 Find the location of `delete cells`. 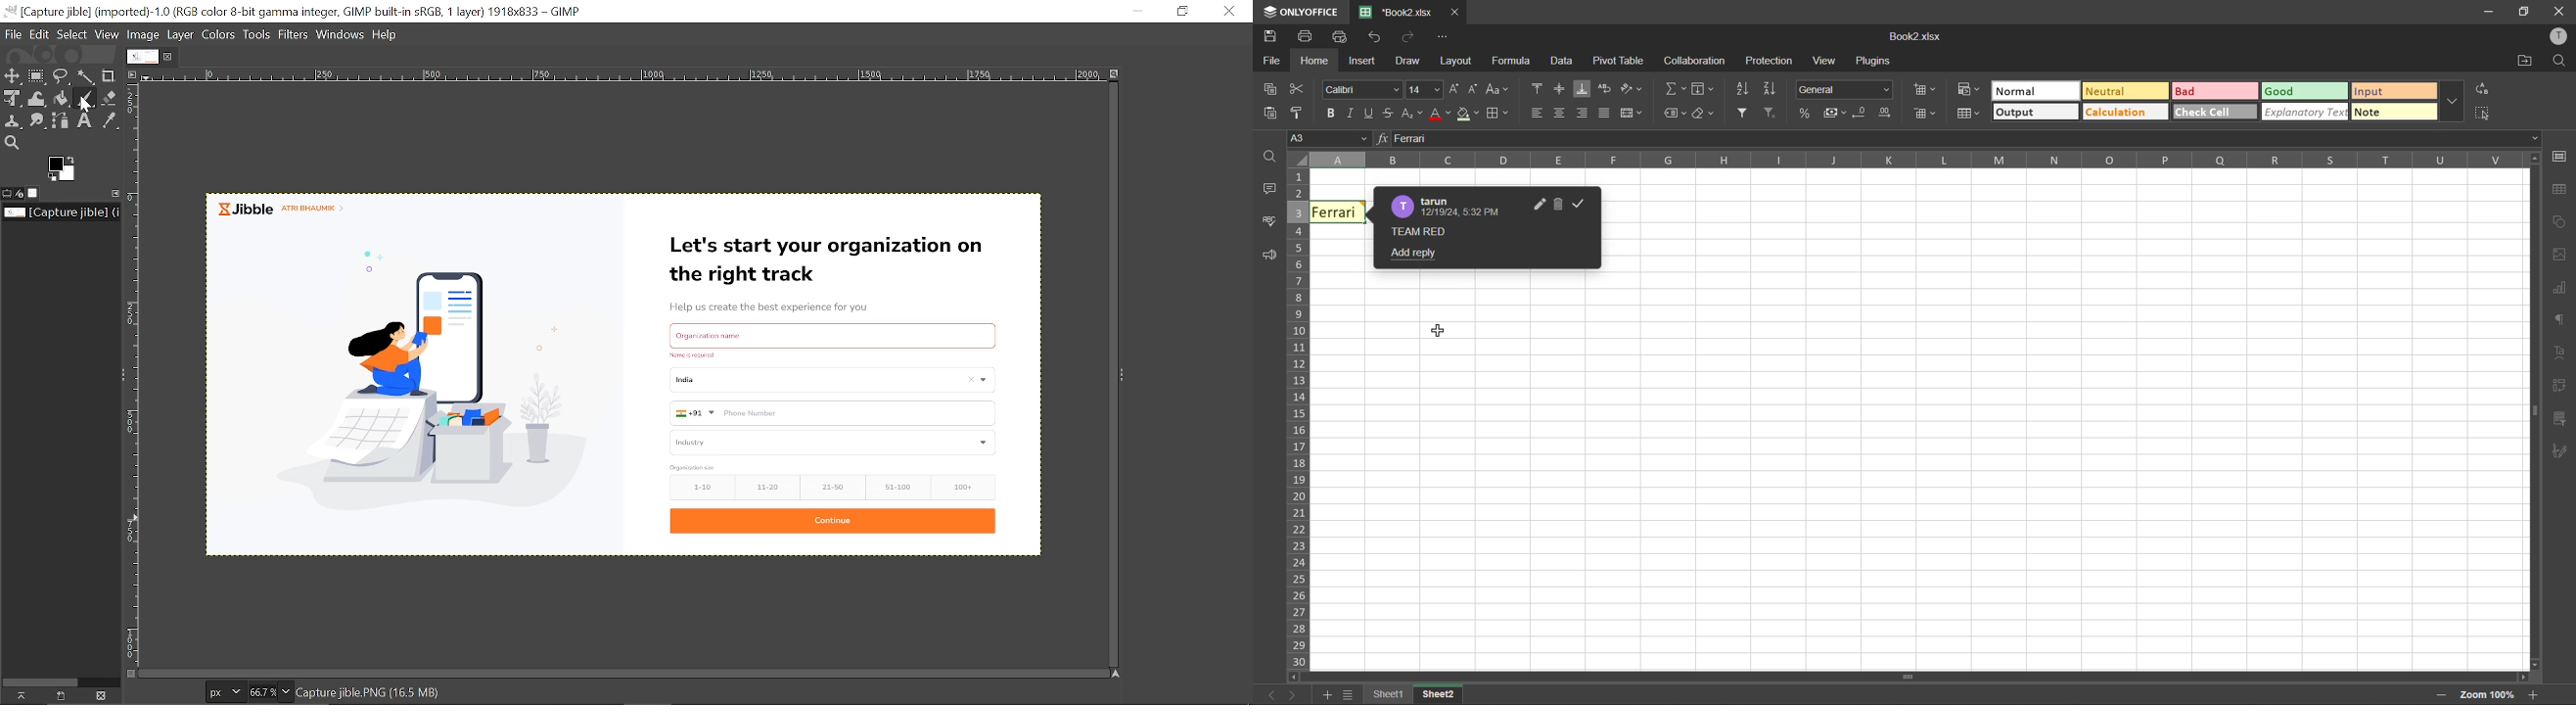

delete cells is located at coordinates (1926, 115).